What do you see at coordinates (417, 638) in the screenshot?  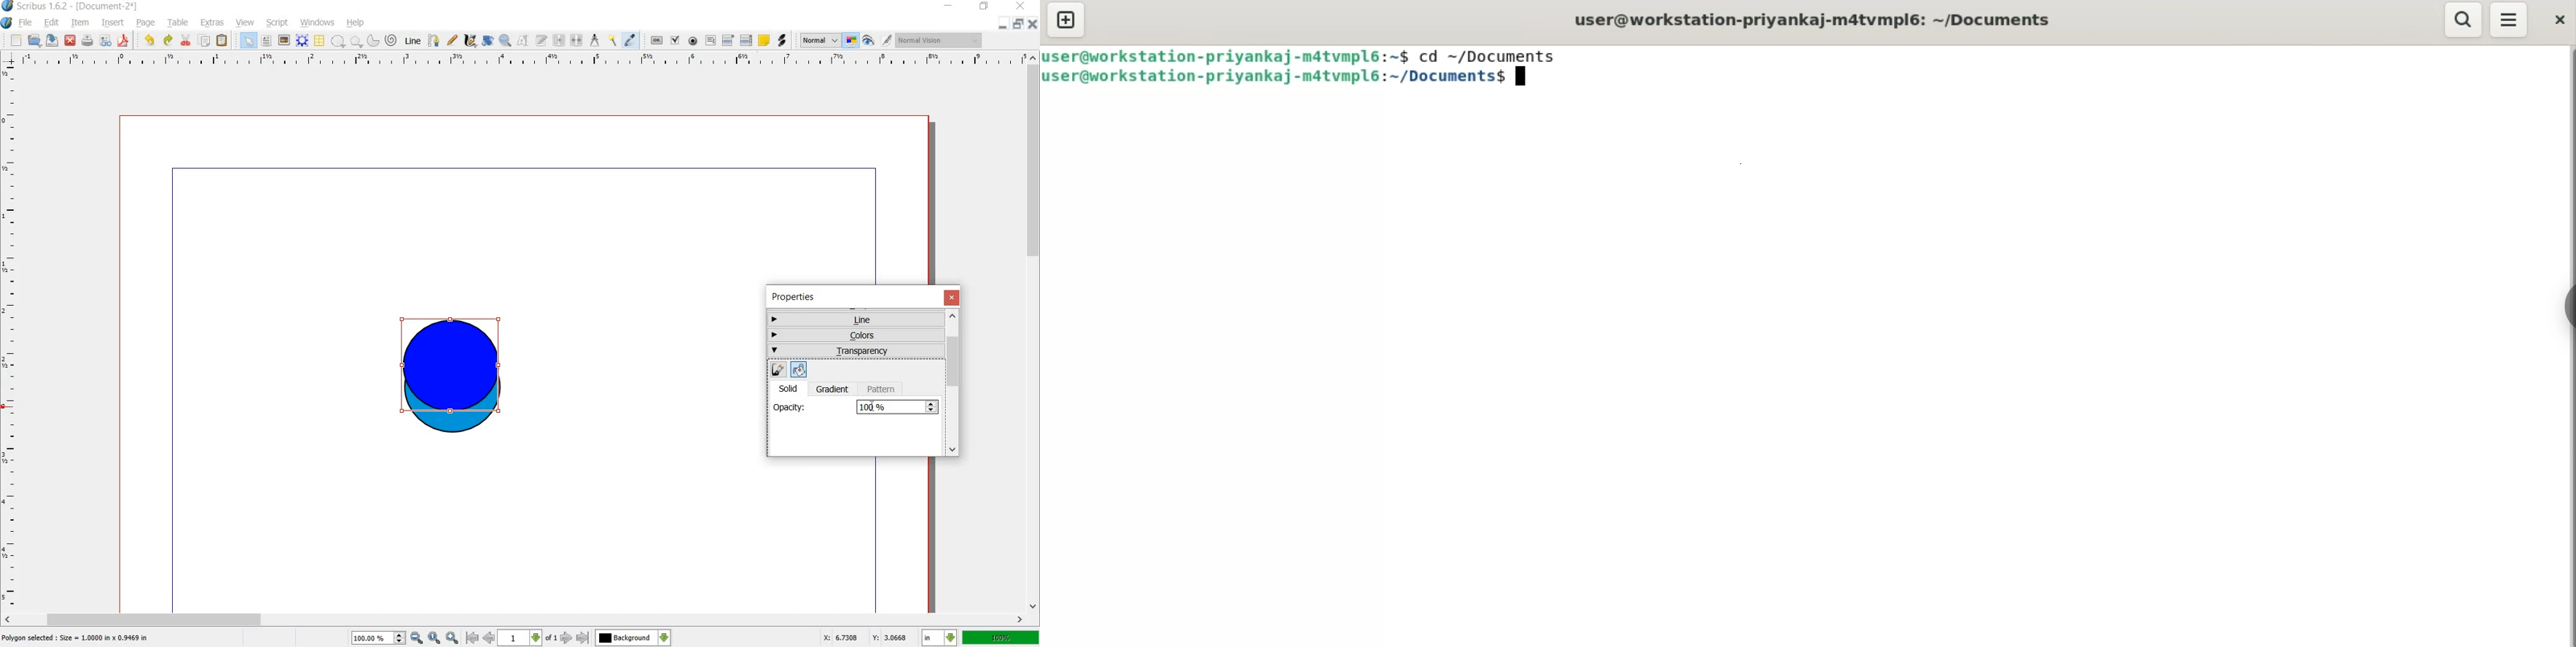 I see `zoom out` at bounding box center [417, 638].